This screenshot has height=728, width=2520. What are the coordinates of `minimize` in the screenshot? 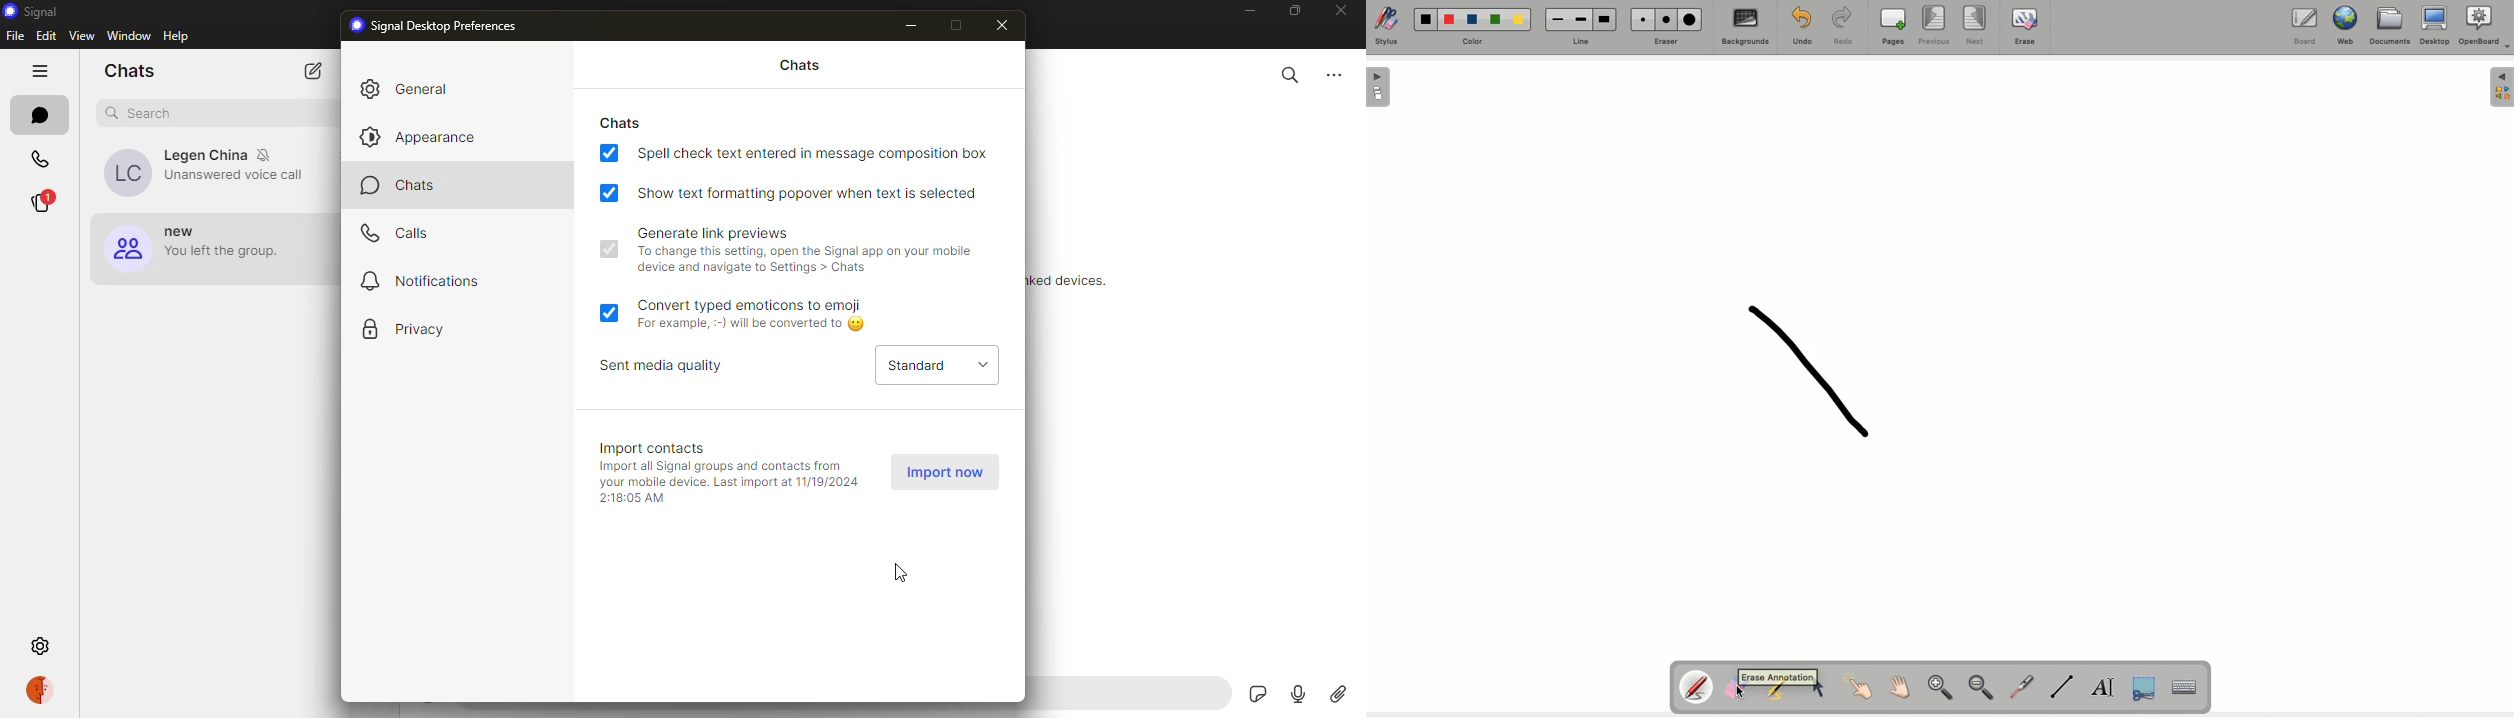 It's located at (910, 26).